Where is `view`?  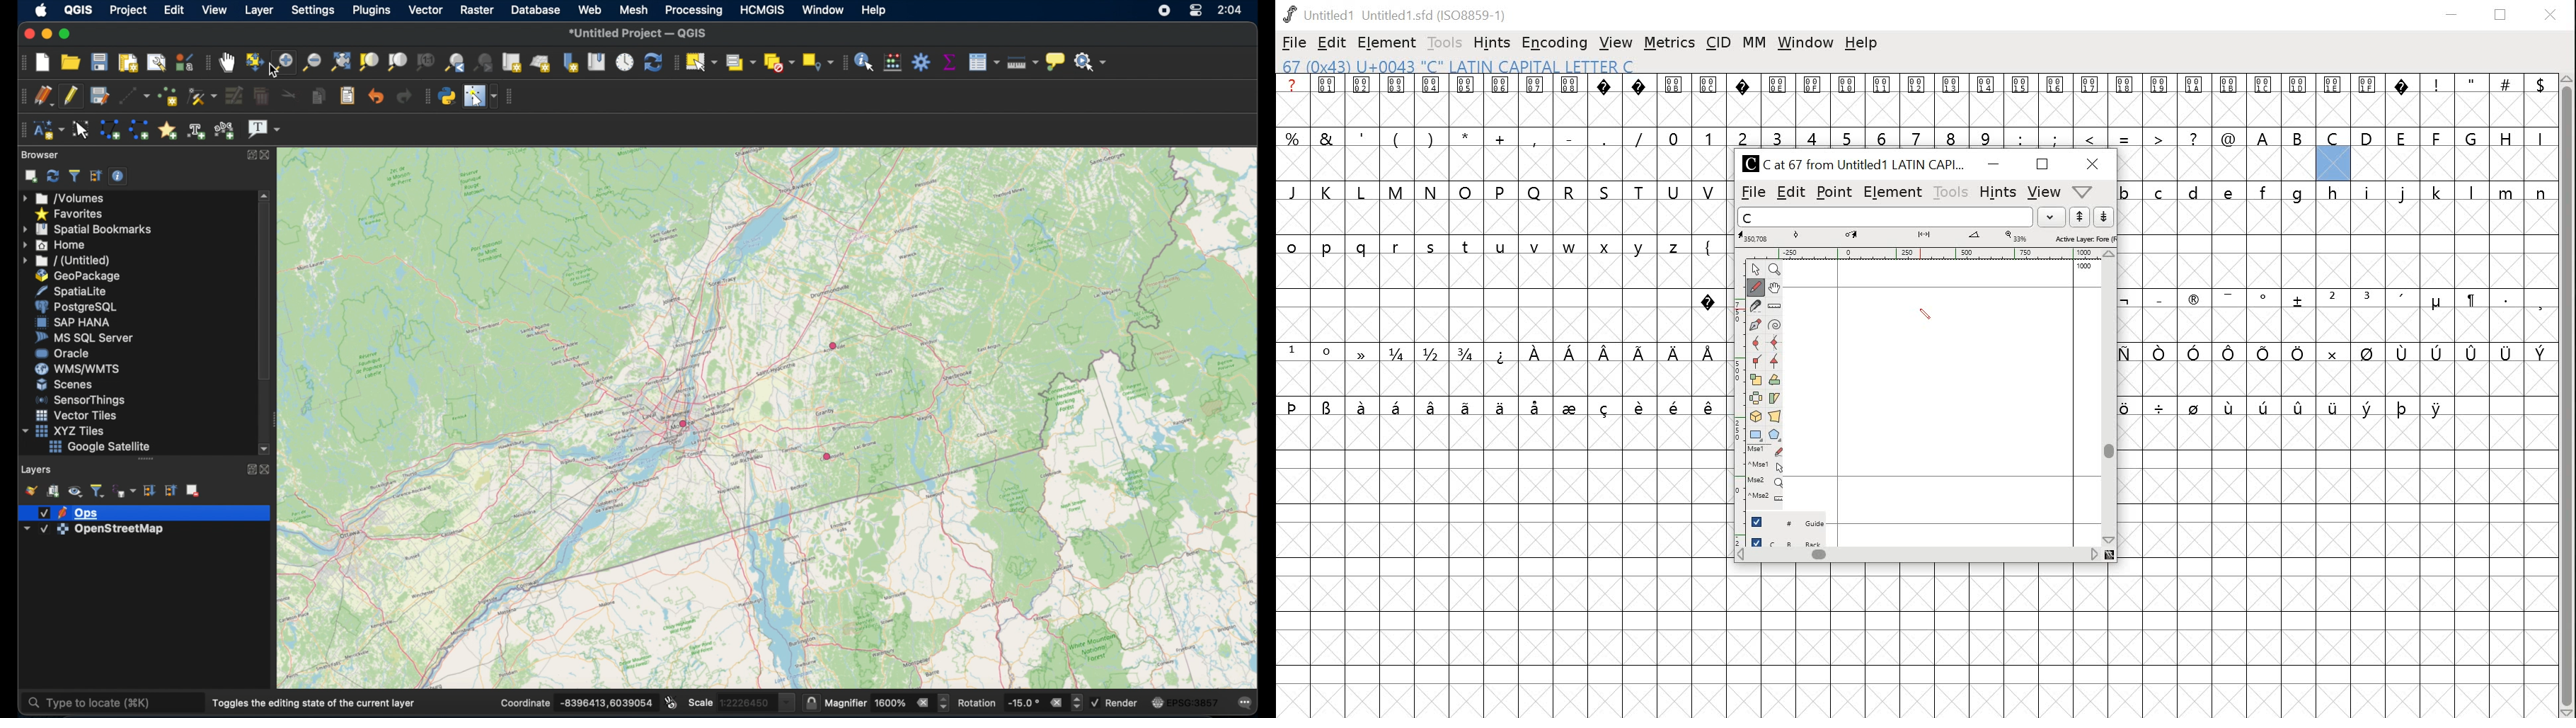
view is located at coordinates (213, 10).